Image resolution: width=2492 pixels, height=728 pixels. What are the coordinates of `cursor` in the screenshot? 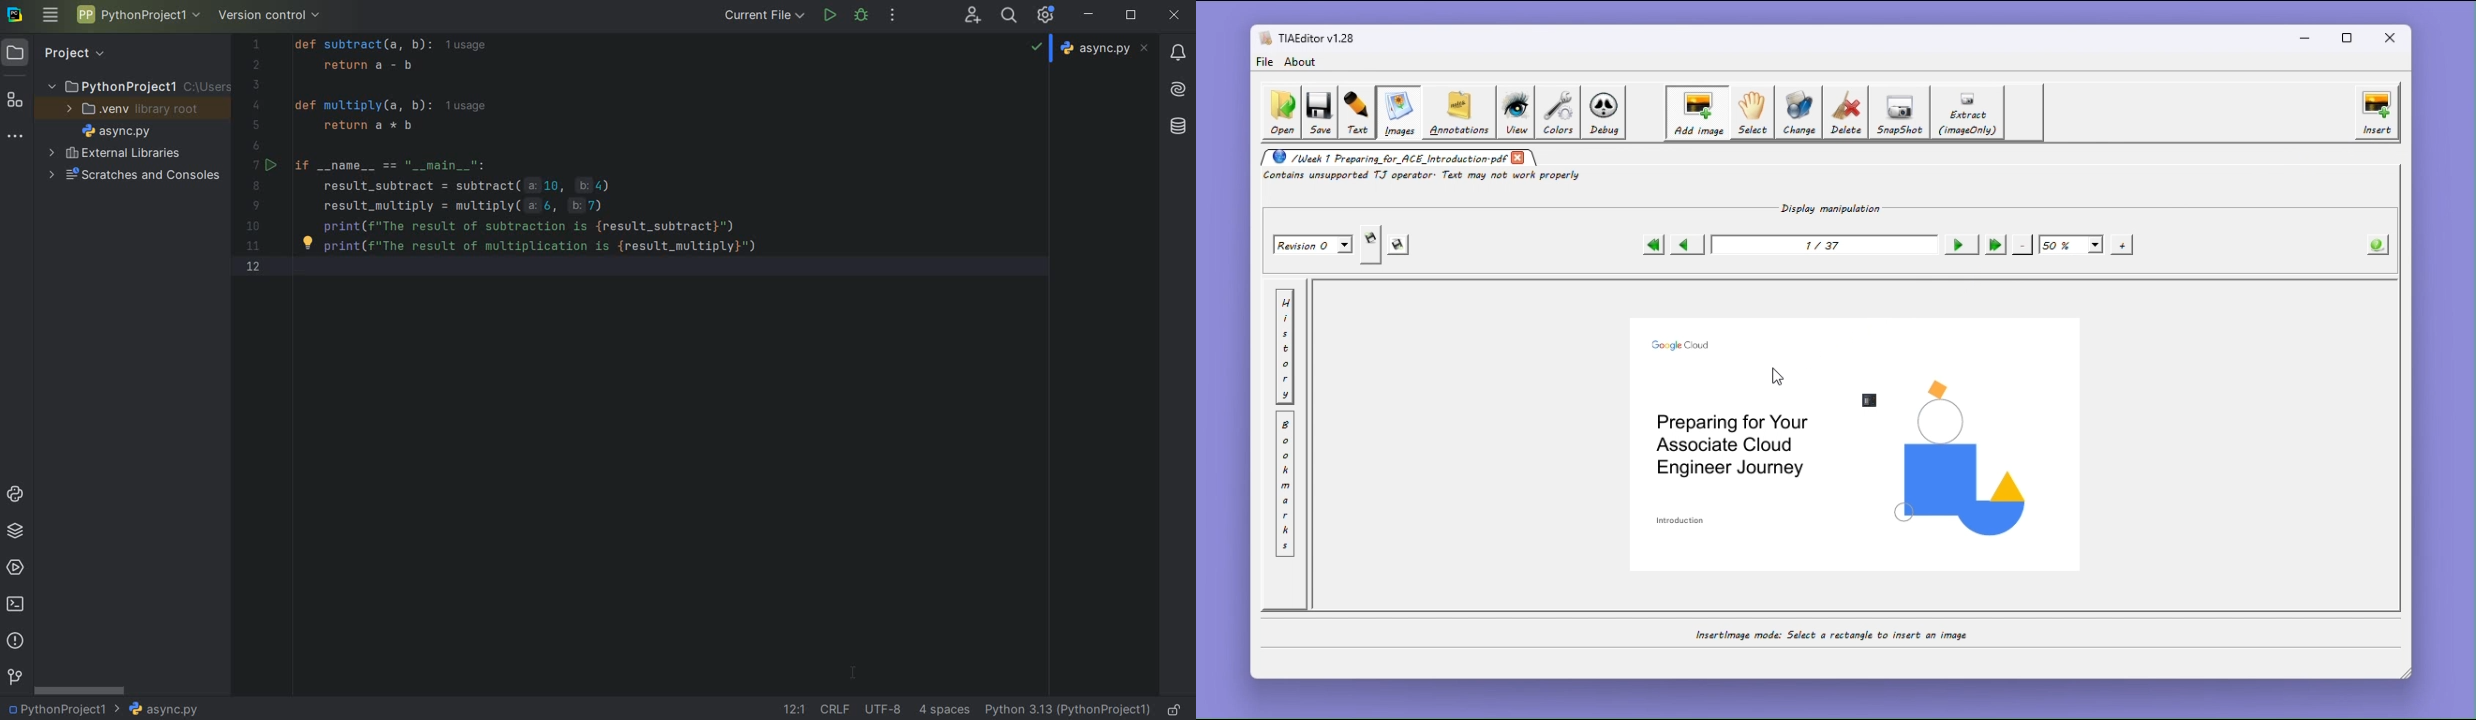 It's located at (1779, 377).